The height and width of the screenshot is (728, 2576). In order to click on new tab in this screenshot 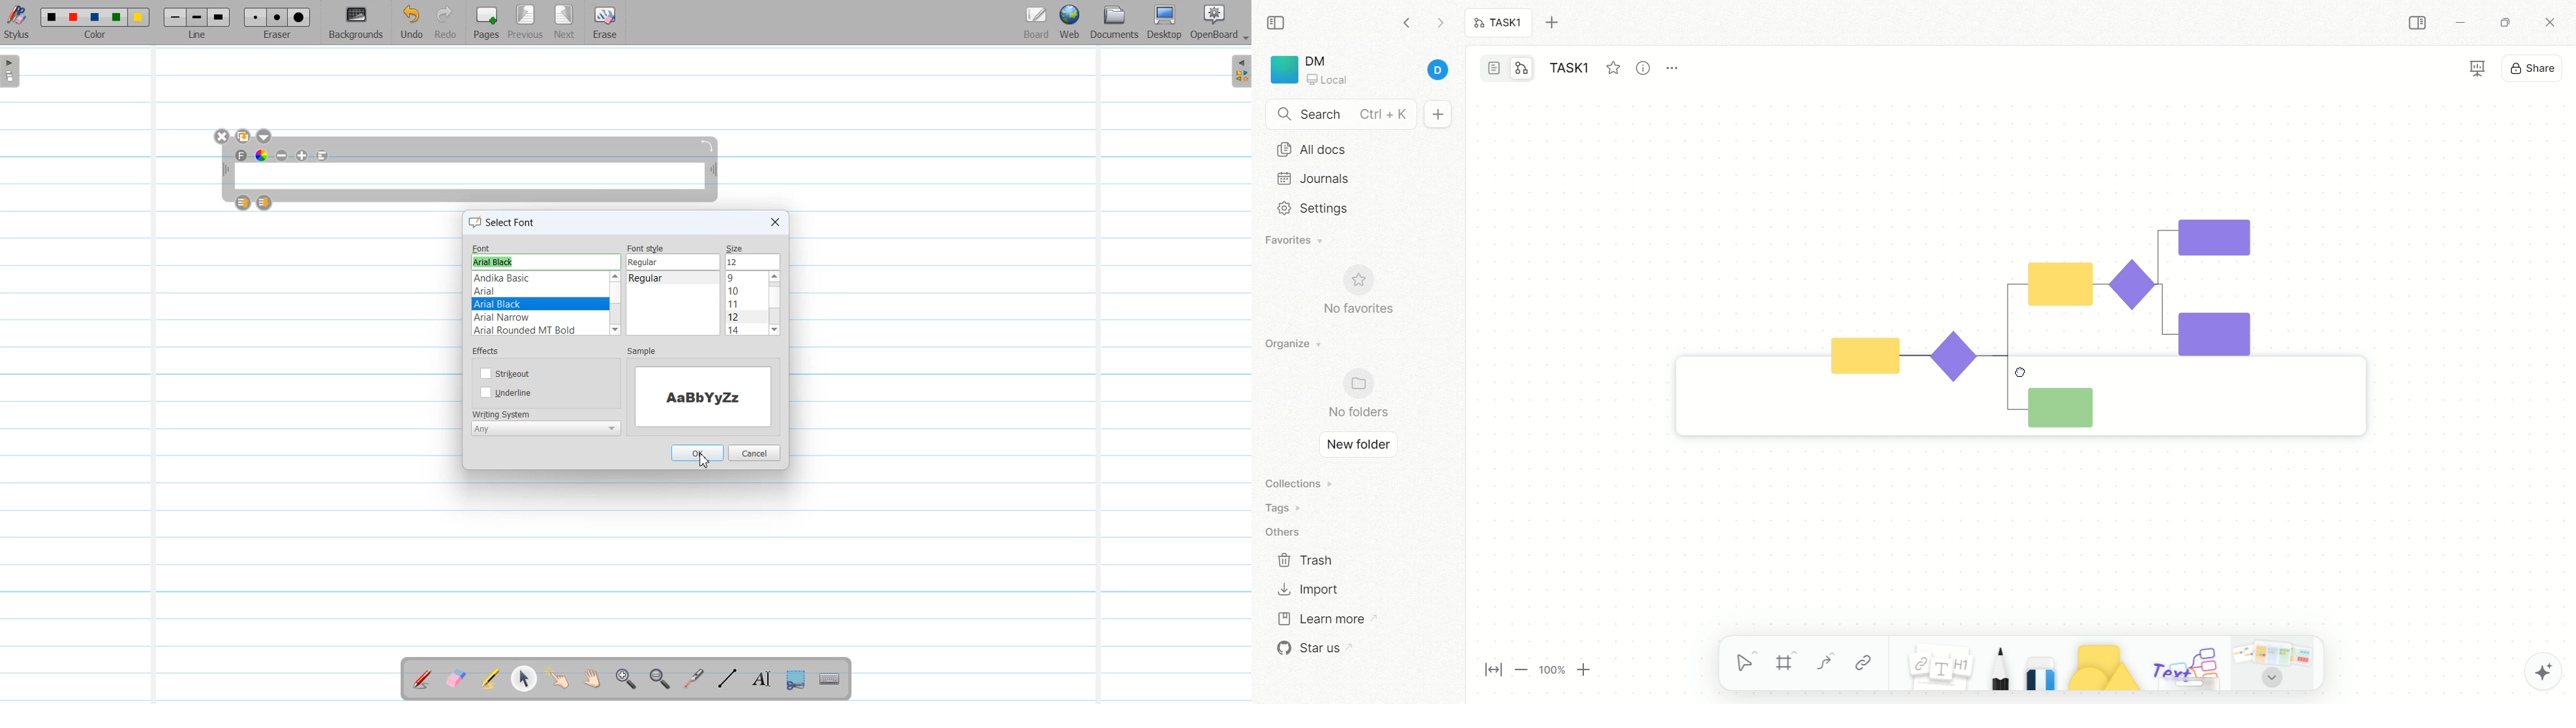, I will do `click(1560, 23)`.